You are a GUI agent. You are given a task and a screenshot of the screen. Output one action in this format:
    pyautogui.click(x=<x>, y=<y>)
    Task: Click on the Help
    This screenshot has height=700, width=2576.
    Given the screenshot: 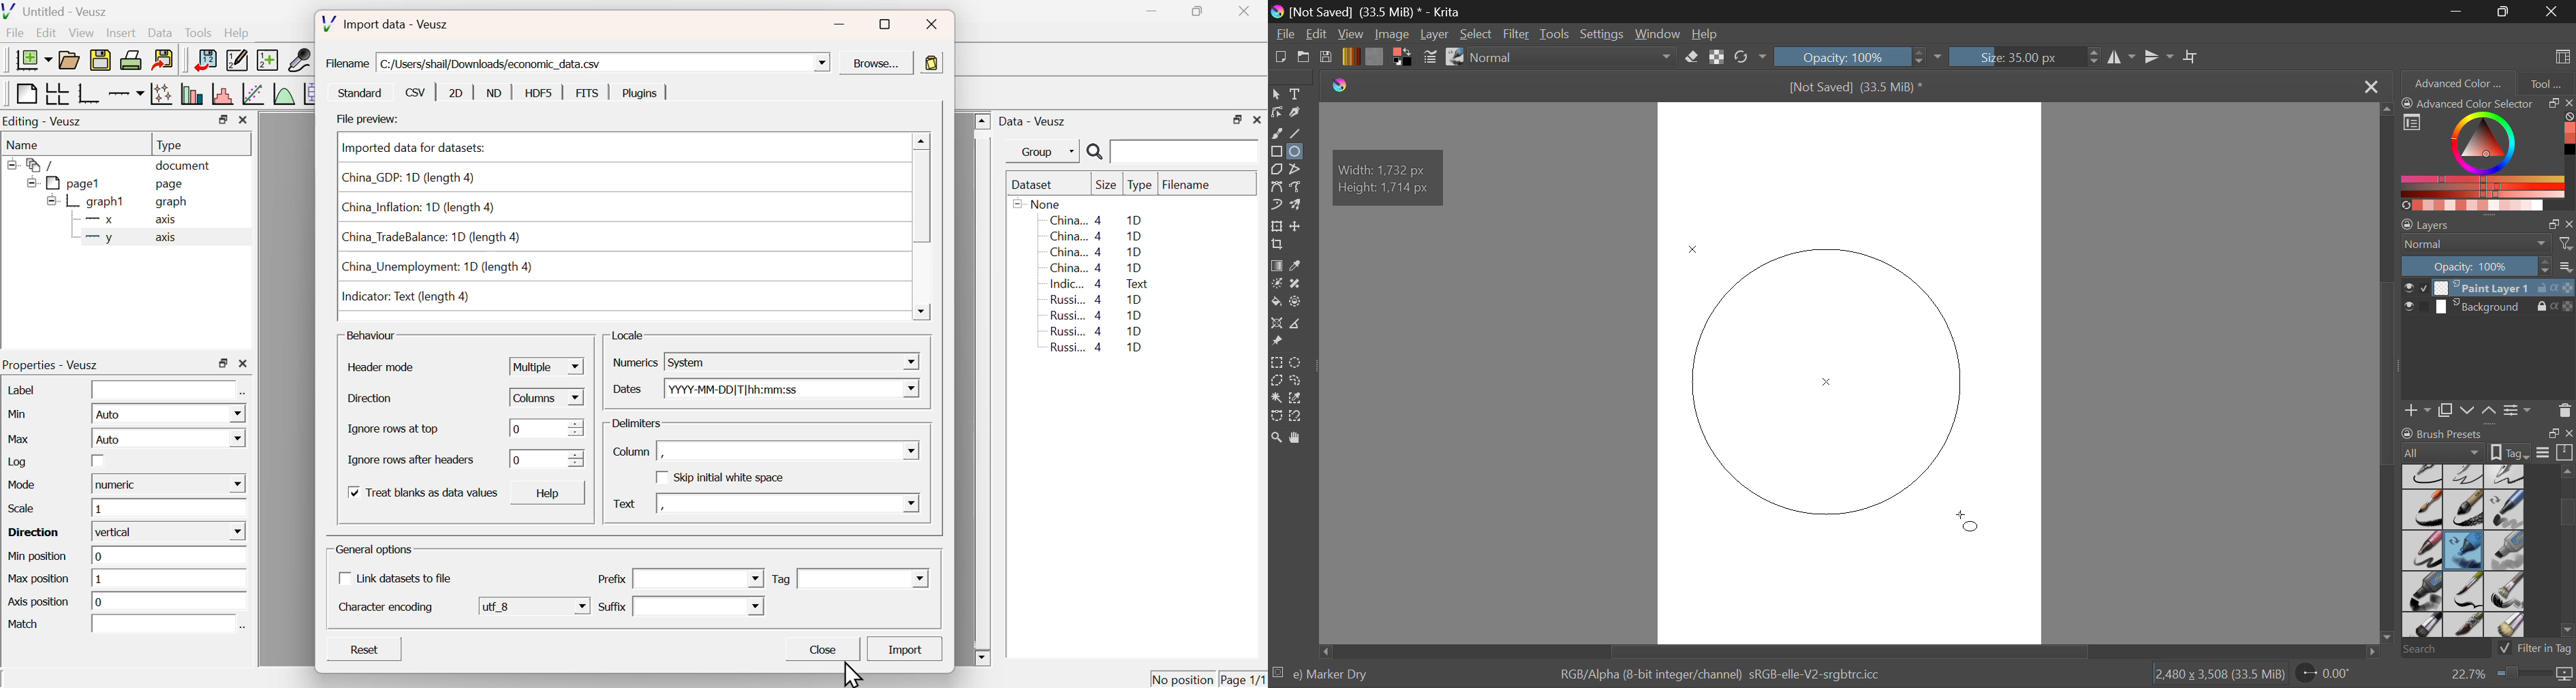 What is the action you would take?
    pyautogui.click(x=546, y=493)
    